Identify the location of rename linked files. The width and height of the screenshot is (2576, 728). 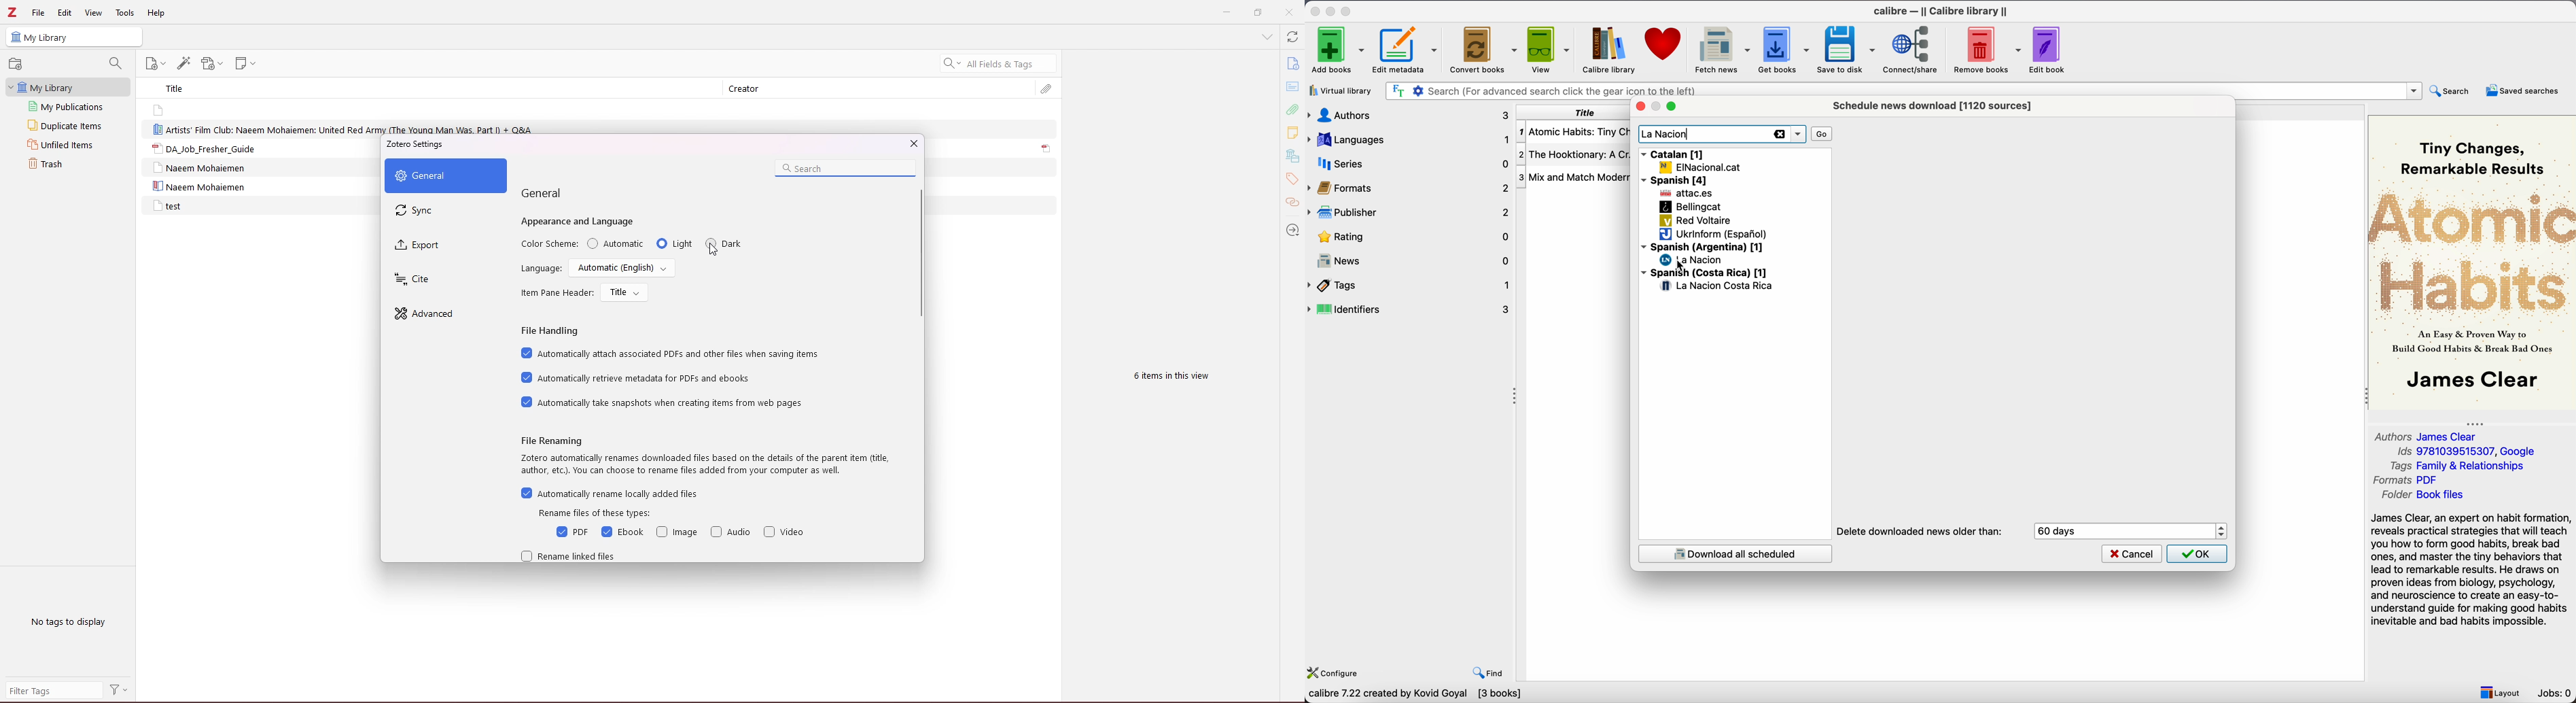
(570, 555).